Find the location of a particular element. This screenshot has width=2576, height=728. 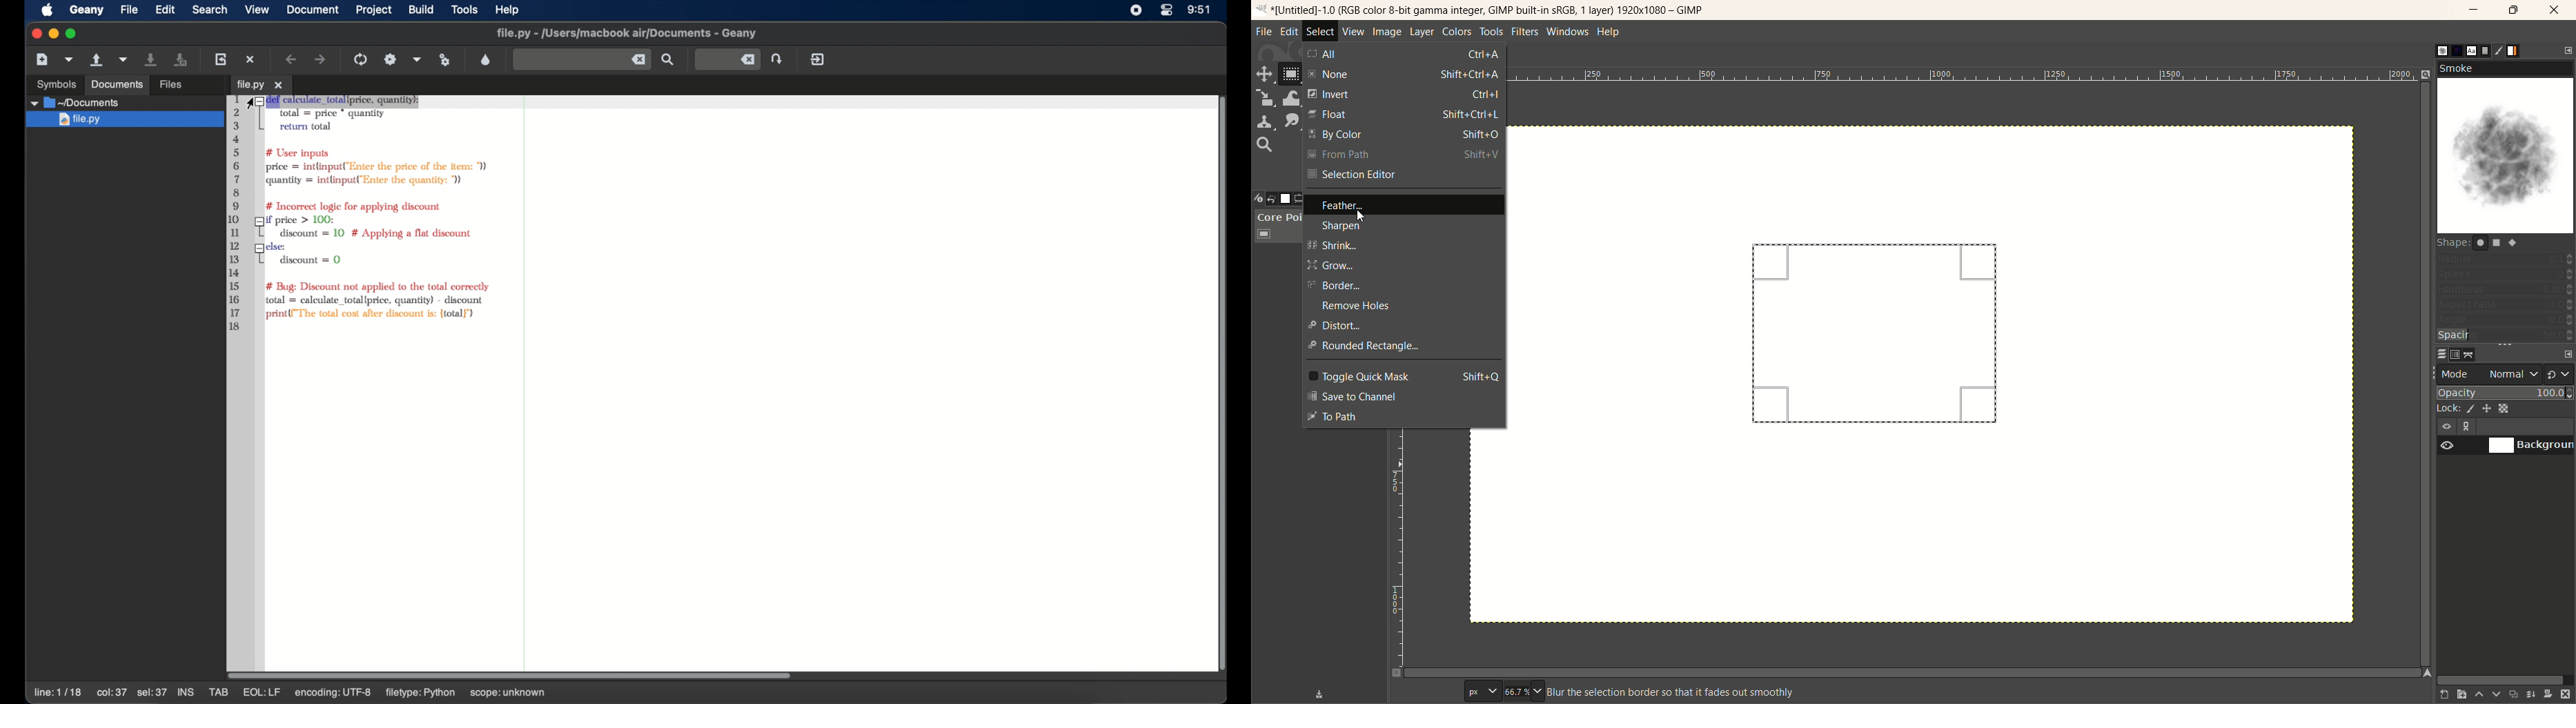

clone tool is located at coordinates (1266, 123).